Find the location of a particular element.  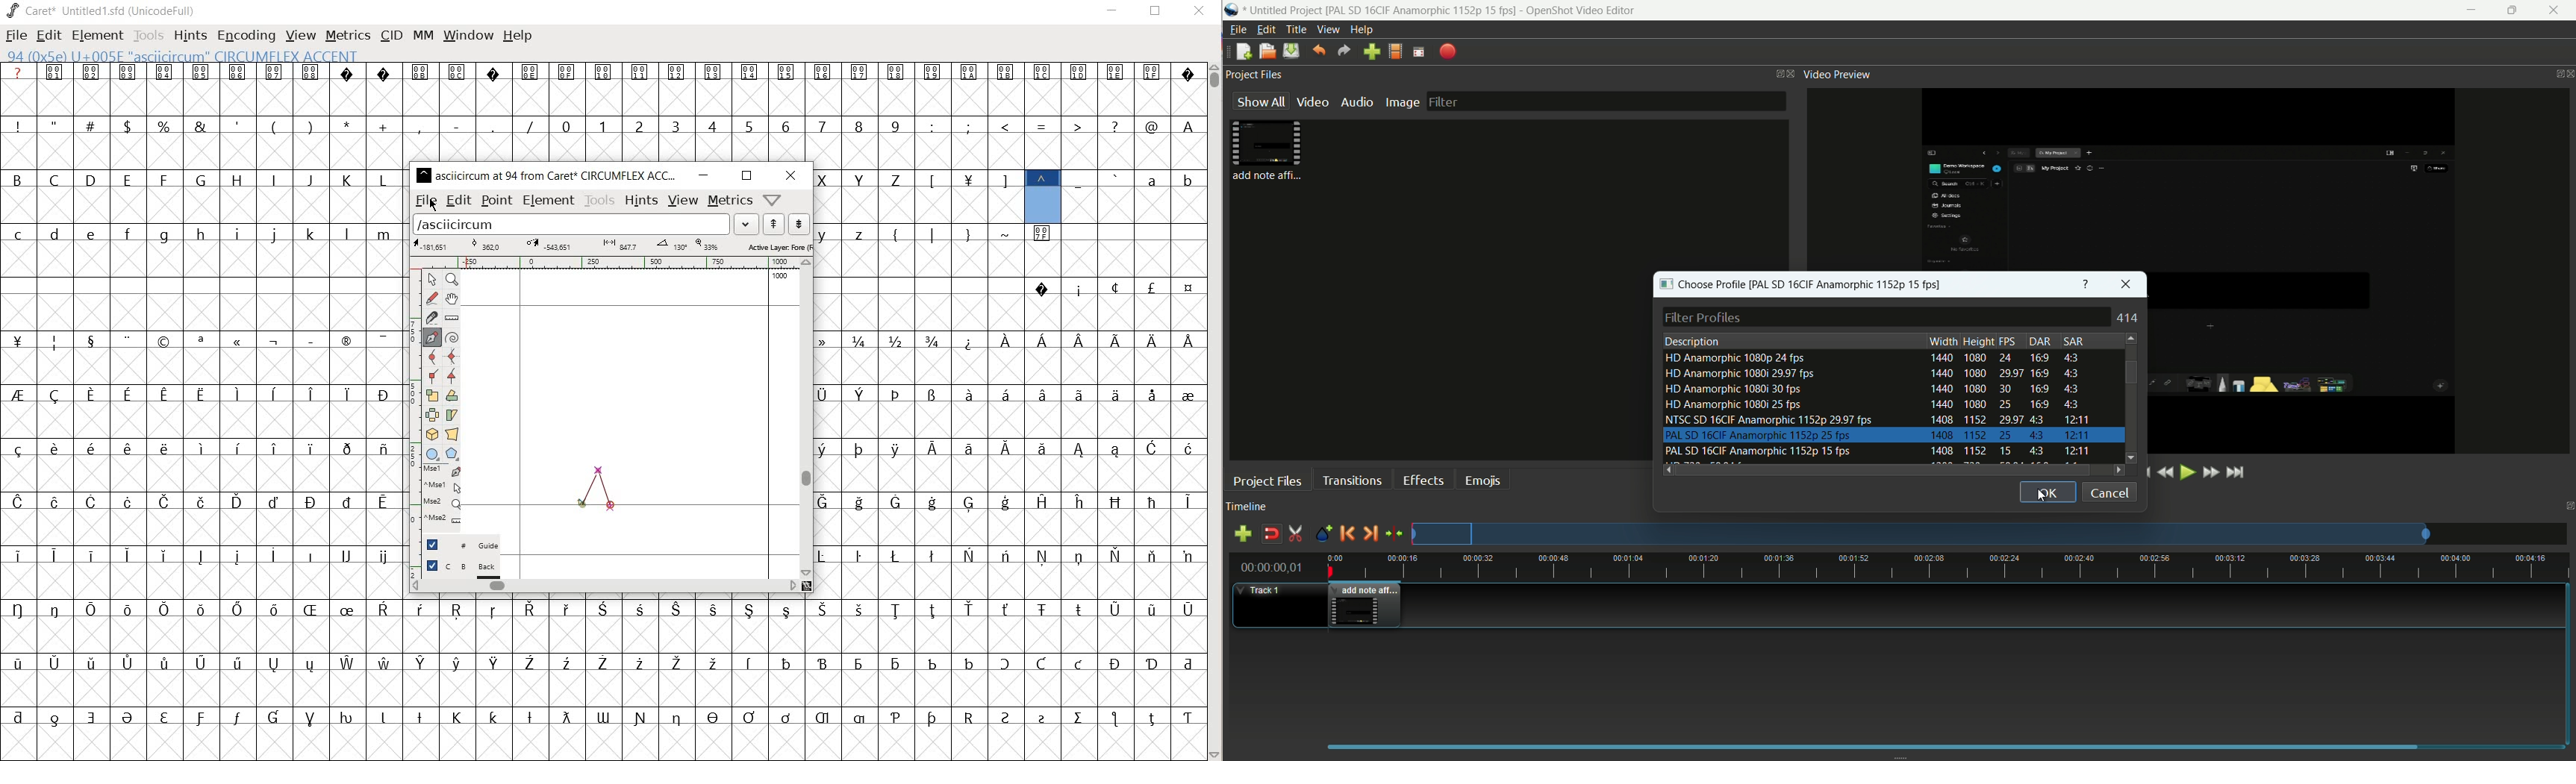

close app is located at coordinates (2558, 11).